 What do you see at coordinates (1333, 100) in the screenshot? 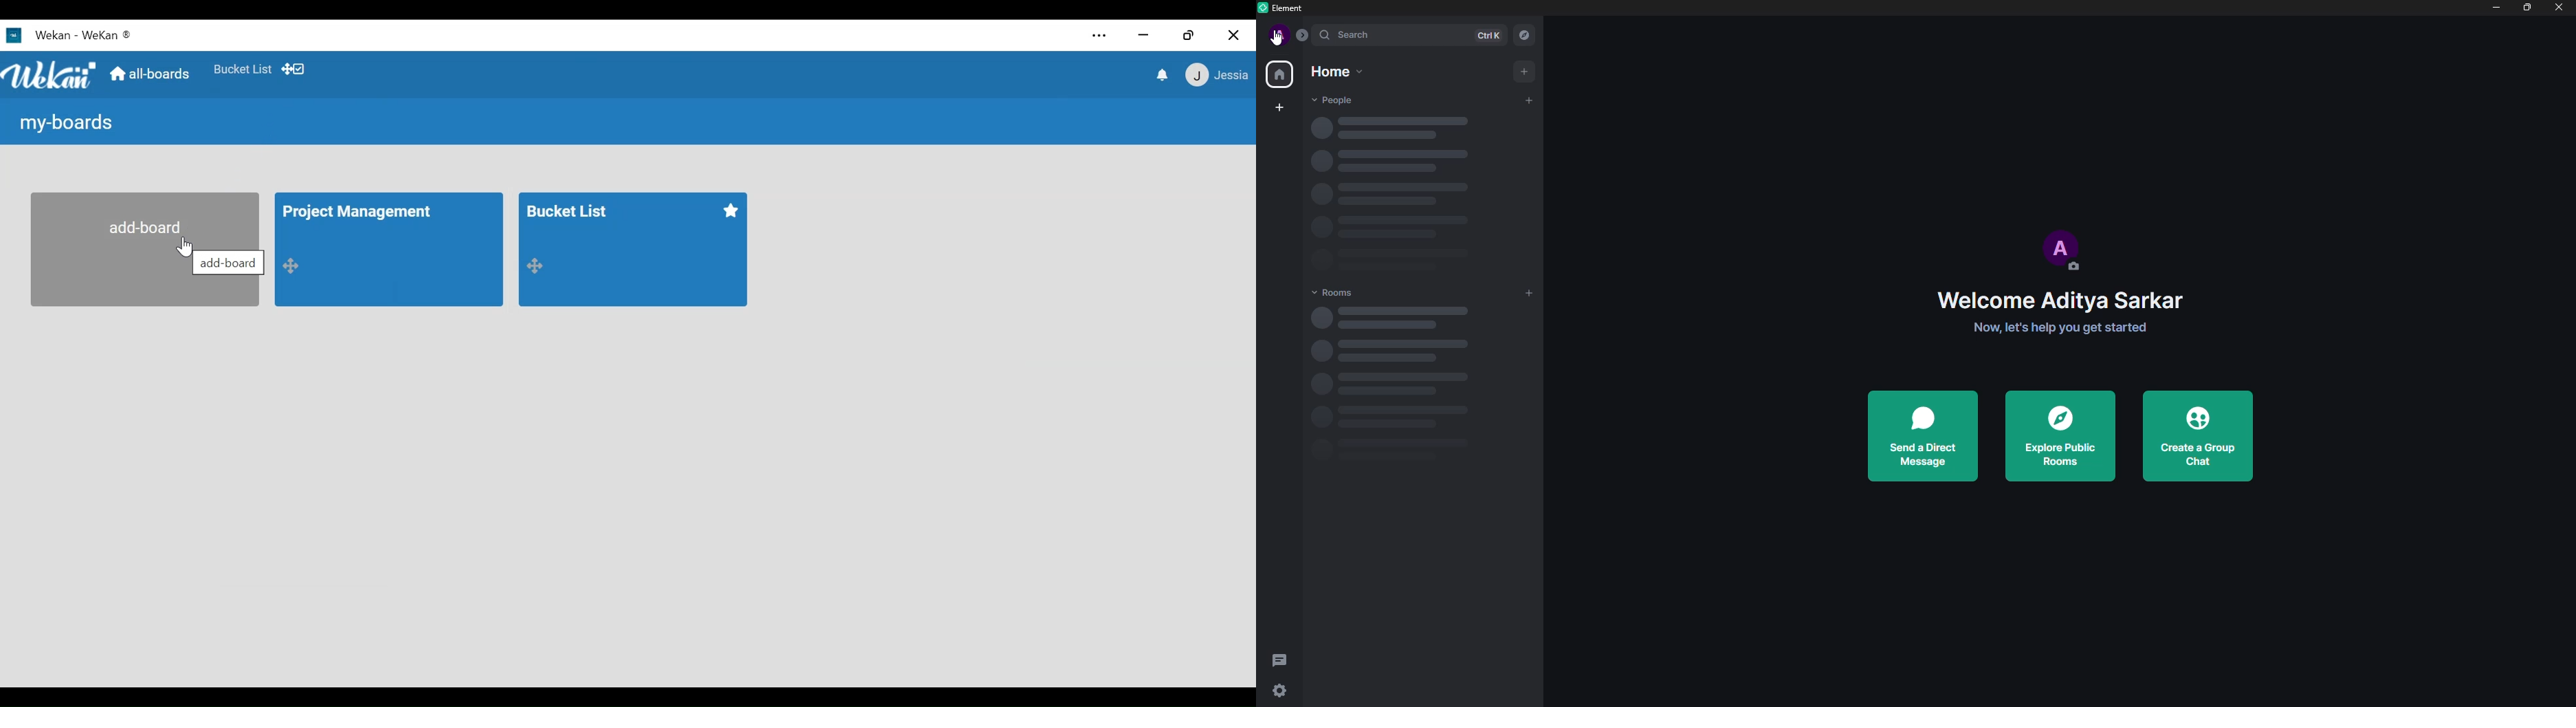
I see `people` at bounding box center [1333, 100].